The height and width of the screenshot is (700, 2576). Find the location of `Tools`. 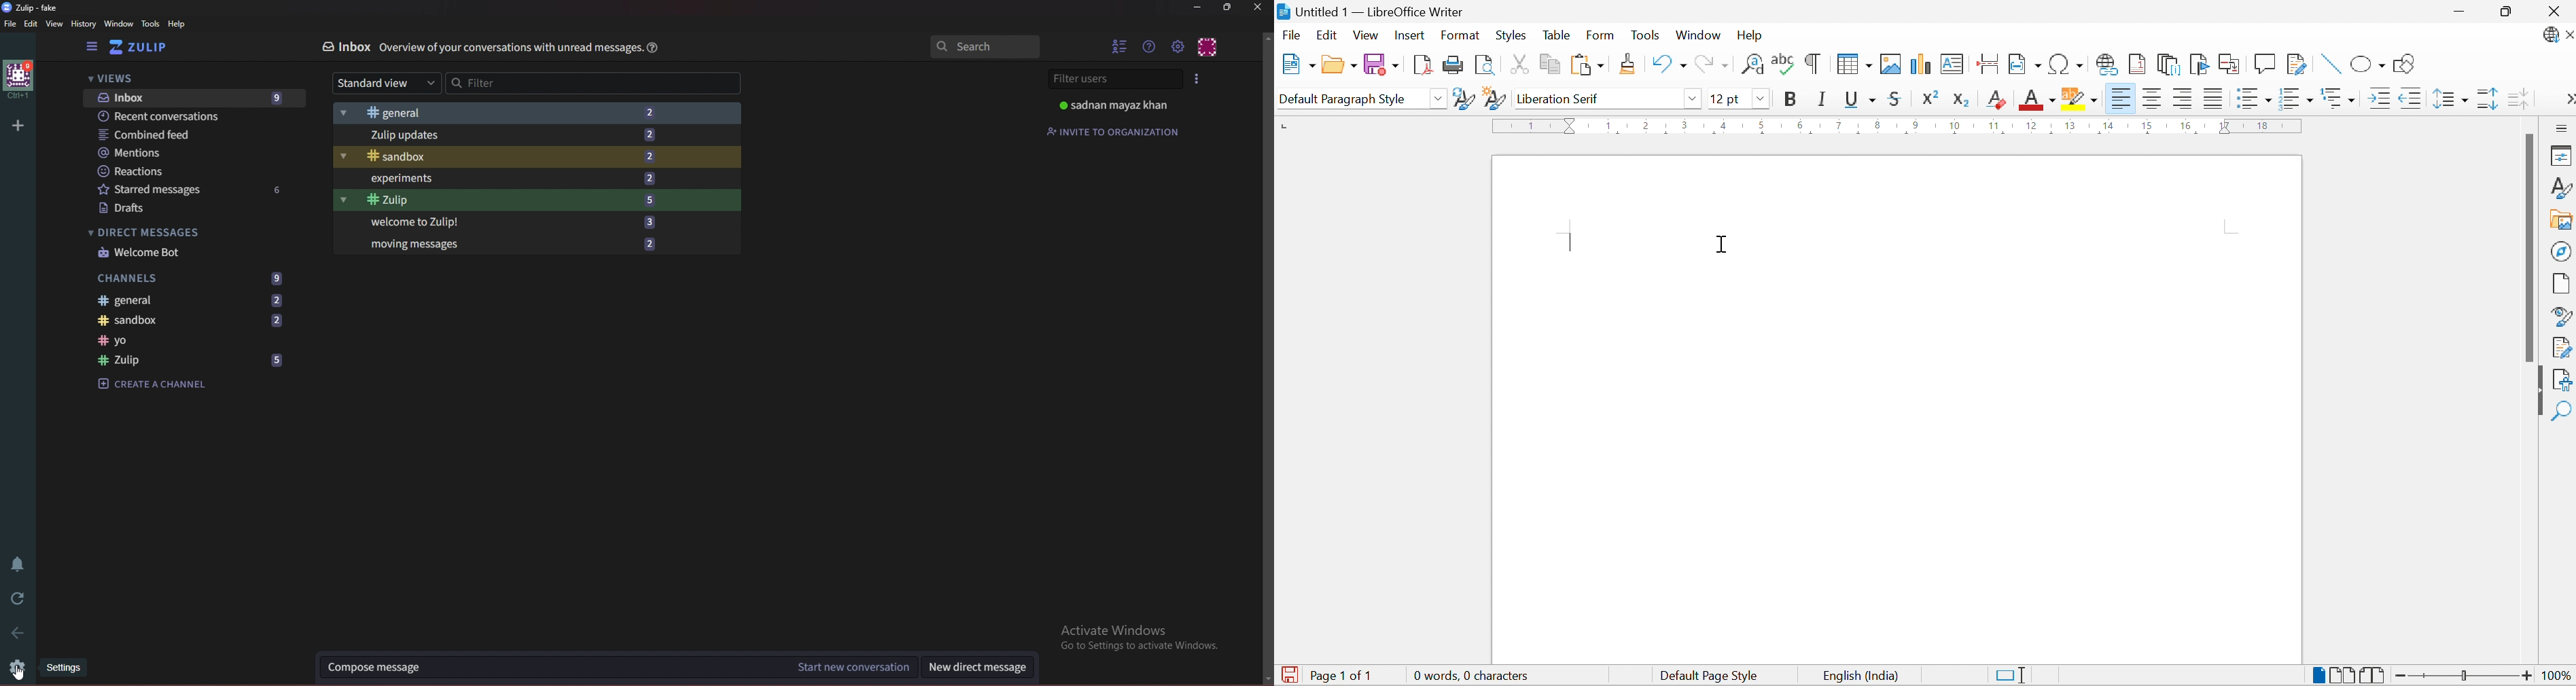

Tools is located at coordinates (151, 25).